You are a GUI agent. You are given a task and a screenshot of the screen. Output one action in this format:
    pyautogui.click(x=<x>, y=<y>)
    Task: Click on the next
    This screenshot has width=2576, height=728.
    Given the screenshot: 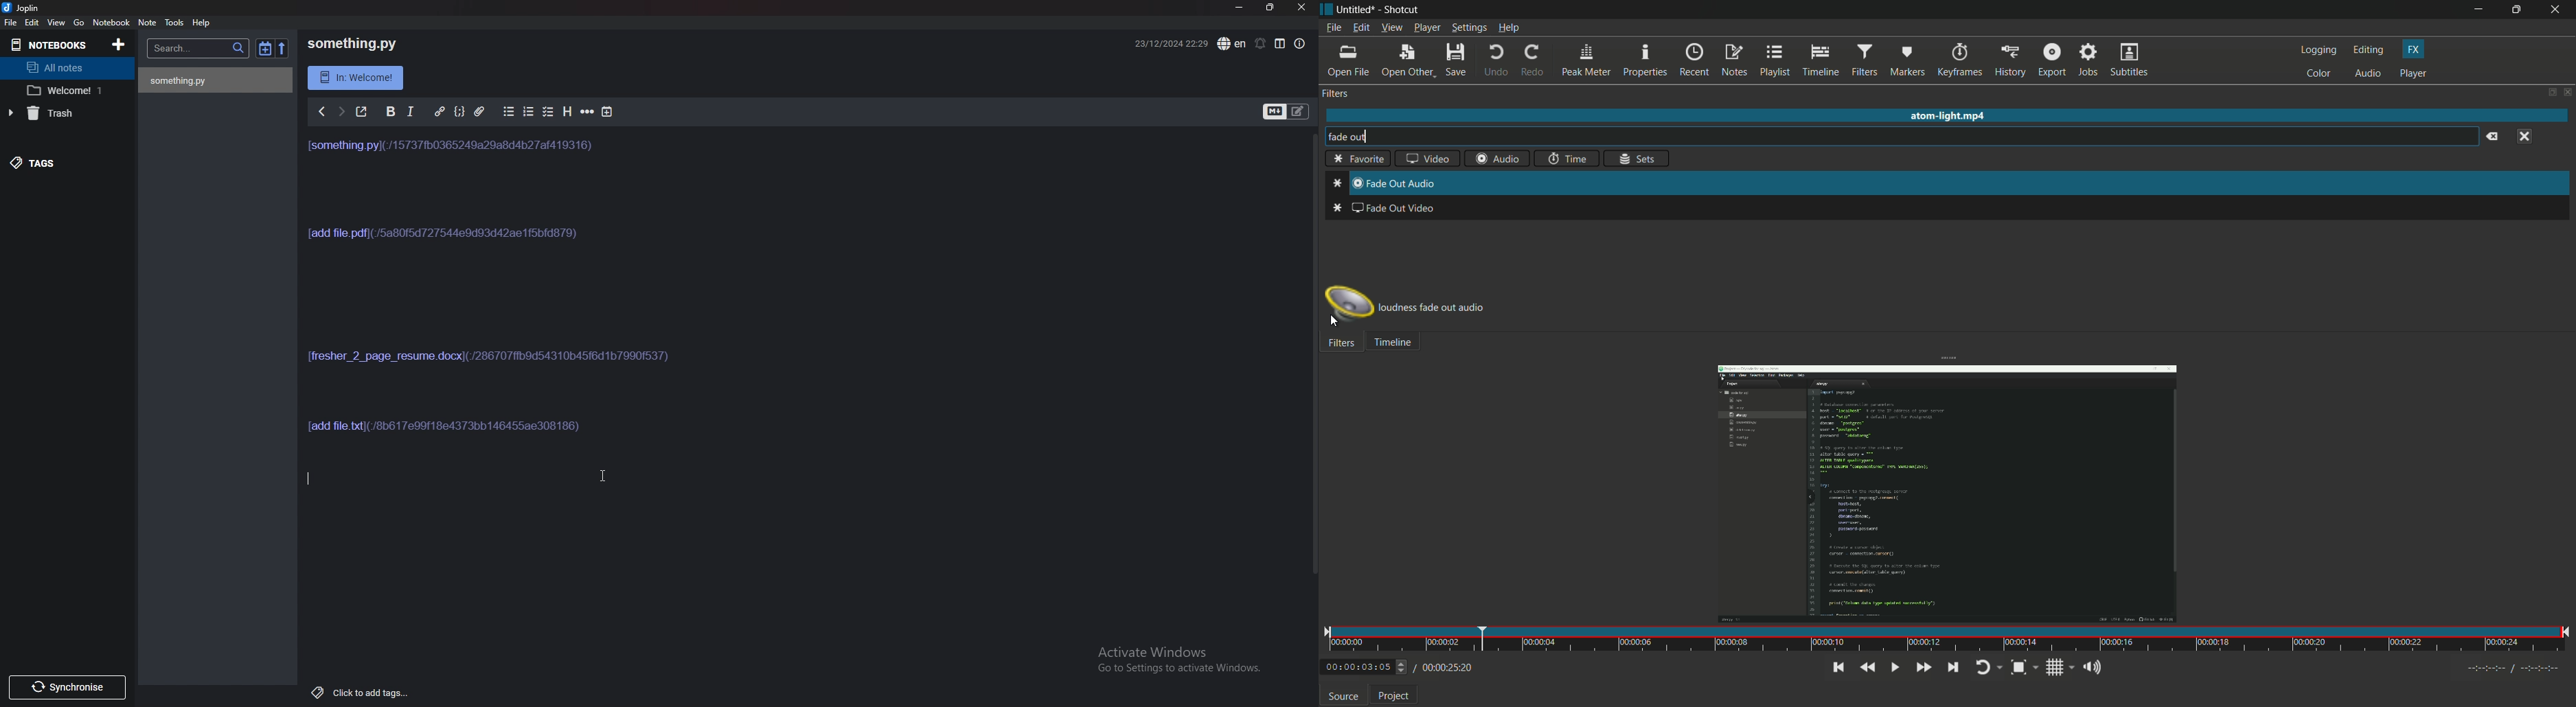 What is the action you would take?
    pyautogui.click(x=341, y=112)
    